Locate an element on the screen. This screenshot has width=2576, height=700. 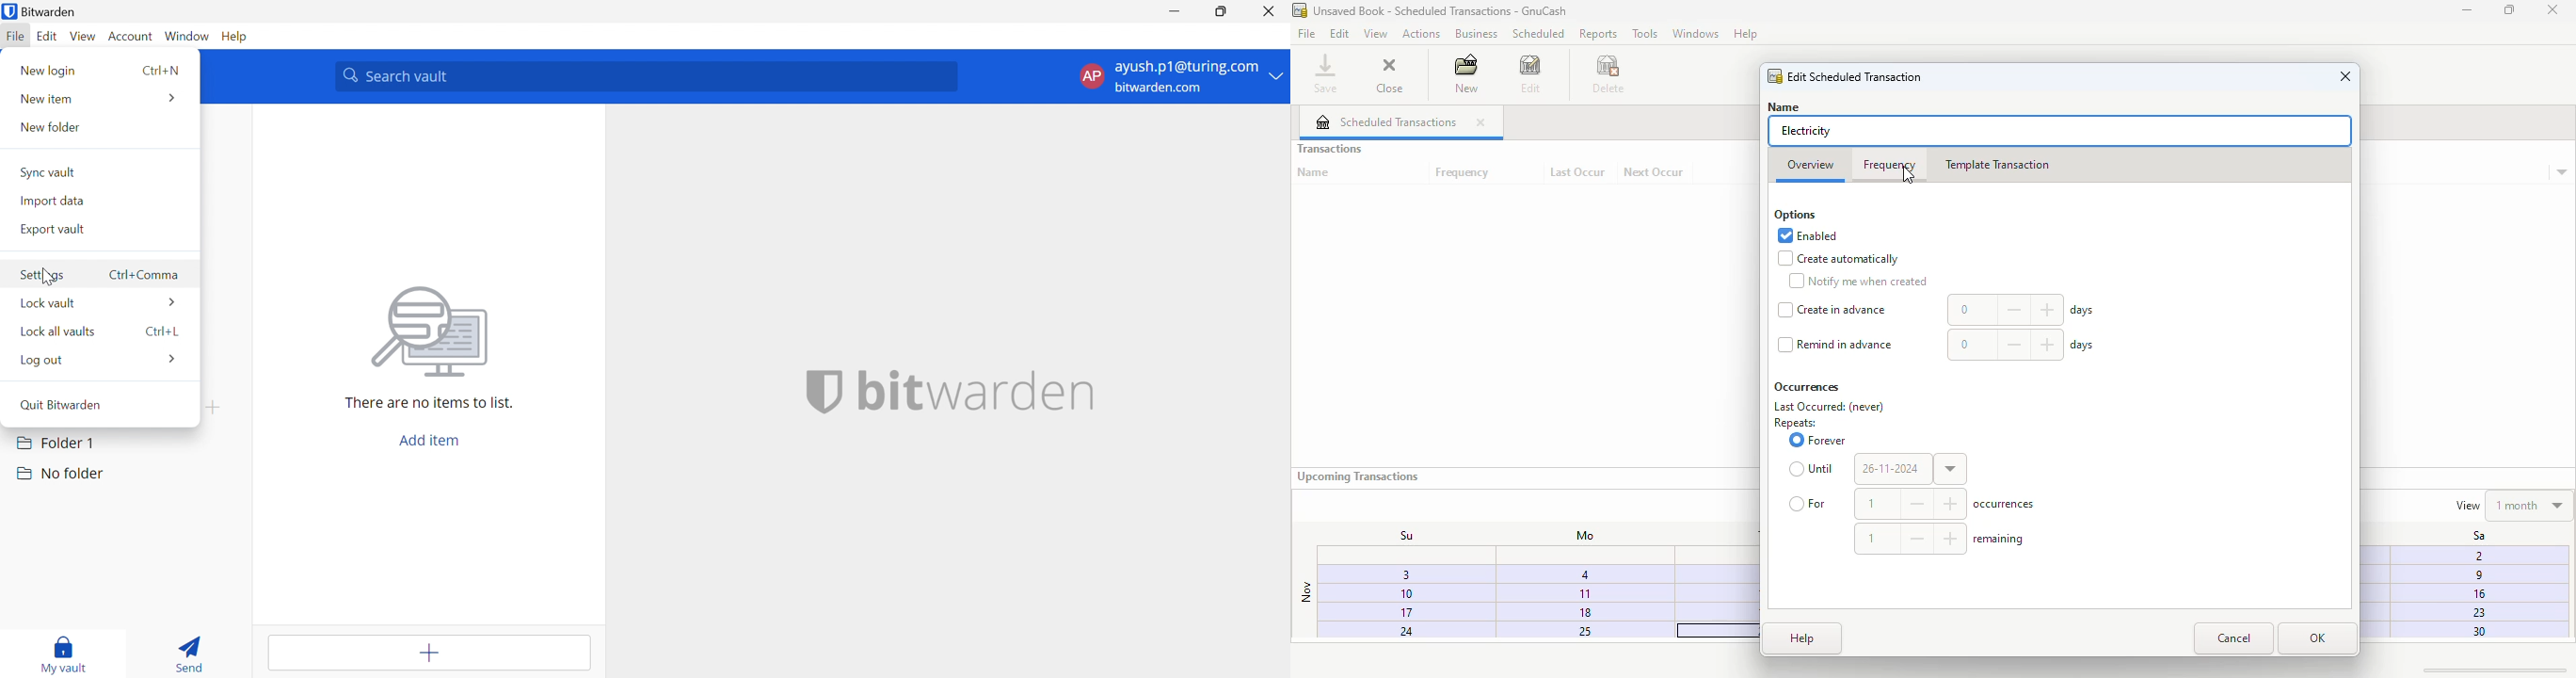
Drop Down is located at coordinates (1277, 77).